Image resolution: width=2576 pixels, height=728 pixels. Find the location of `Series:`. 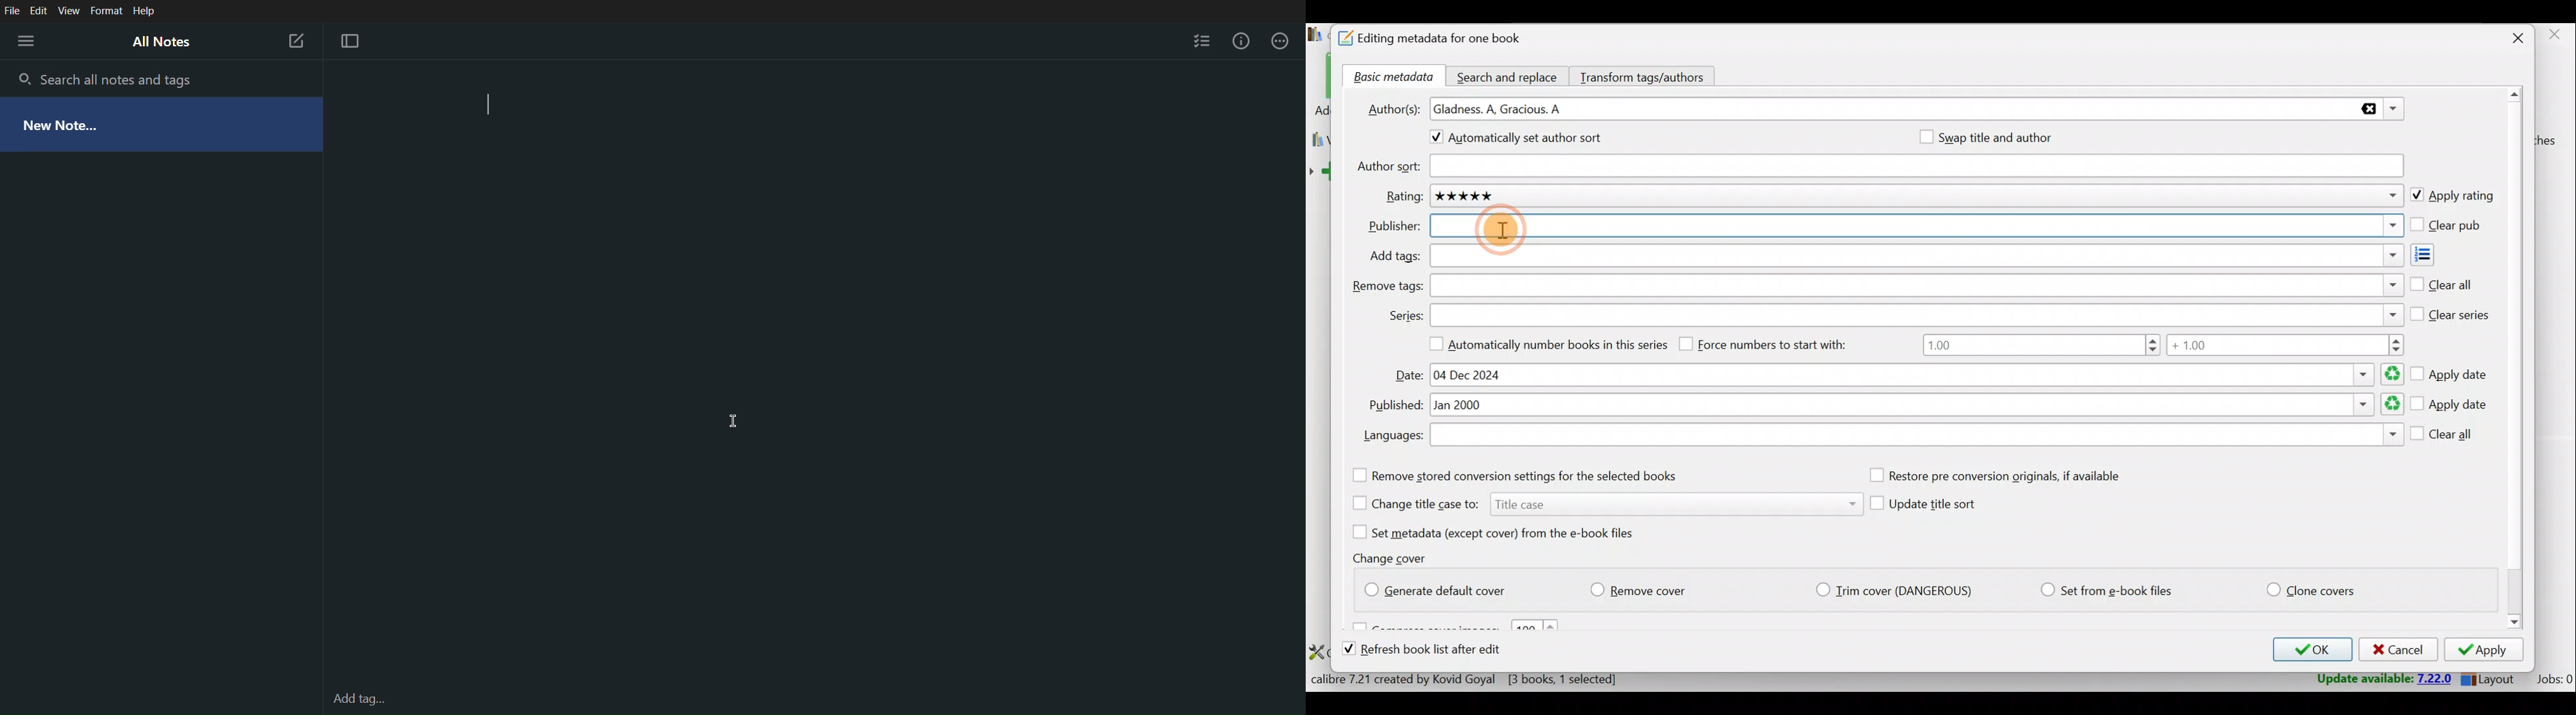

Series: is located at coordinates (1405, 316).